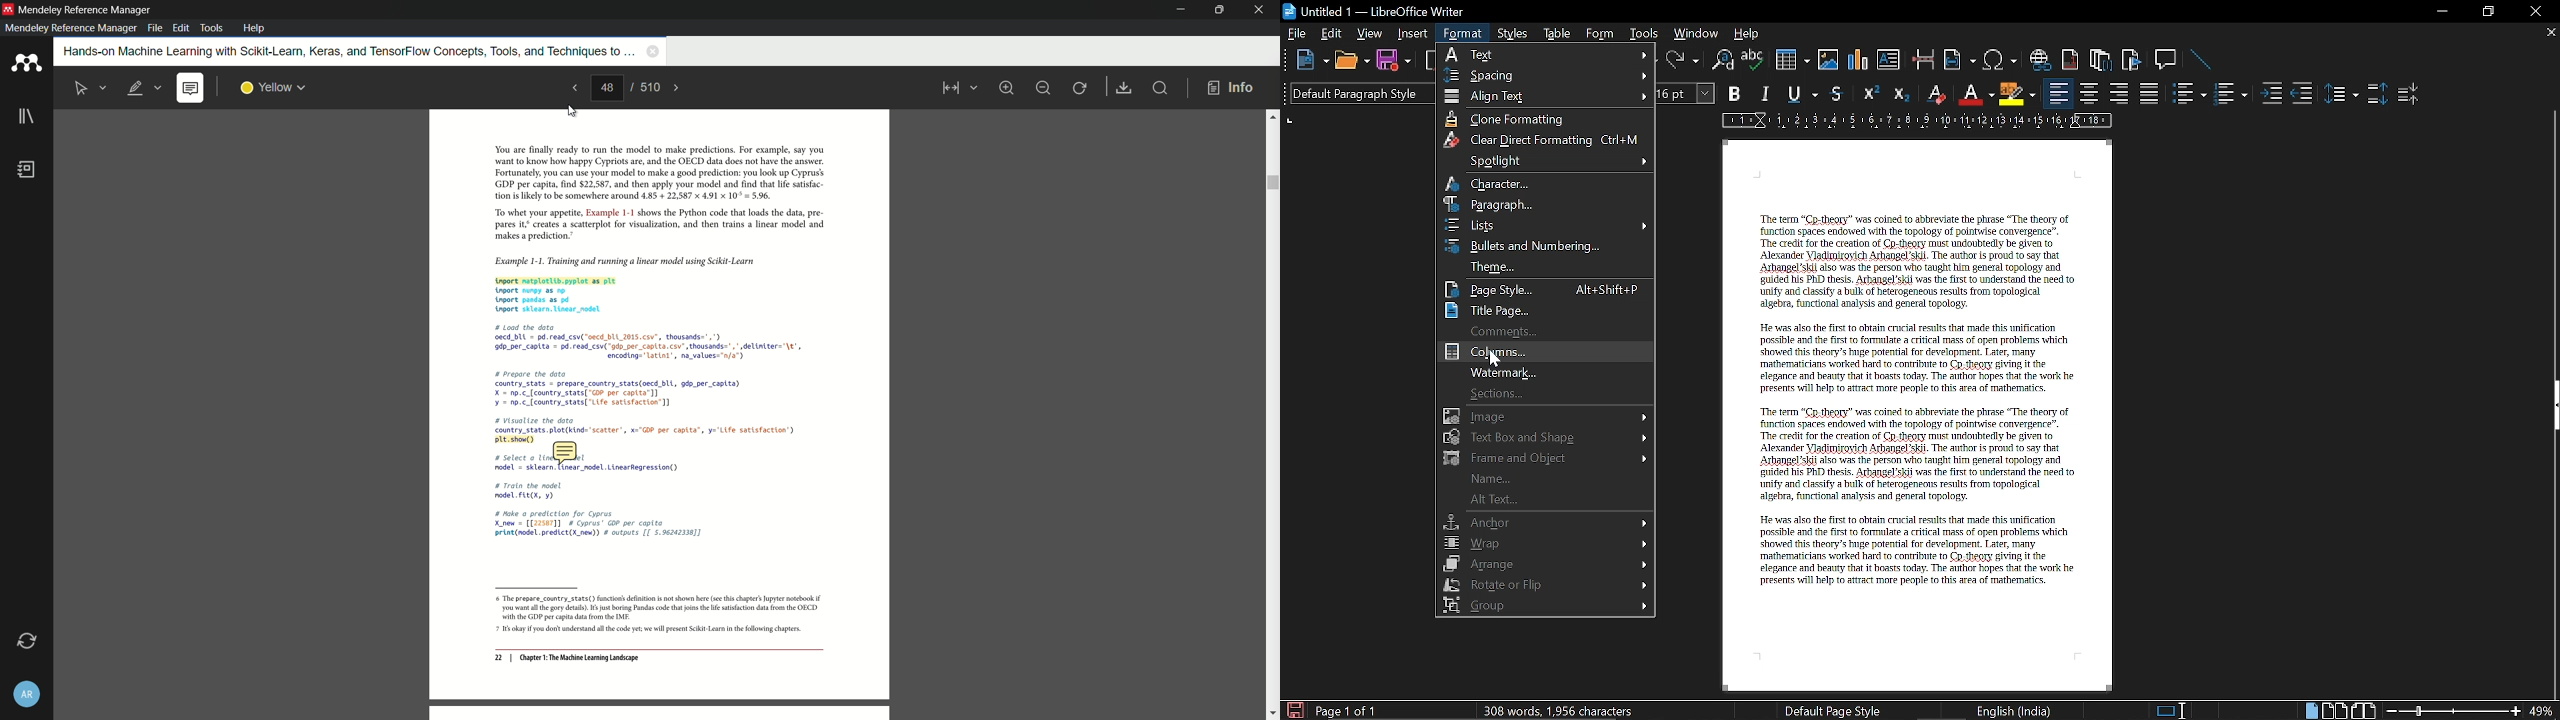 The width and height of the screenshot is (2576, 728). Describe the element at coordinates (1934, 94) in the screenshot. I see `Eraser` at that location.